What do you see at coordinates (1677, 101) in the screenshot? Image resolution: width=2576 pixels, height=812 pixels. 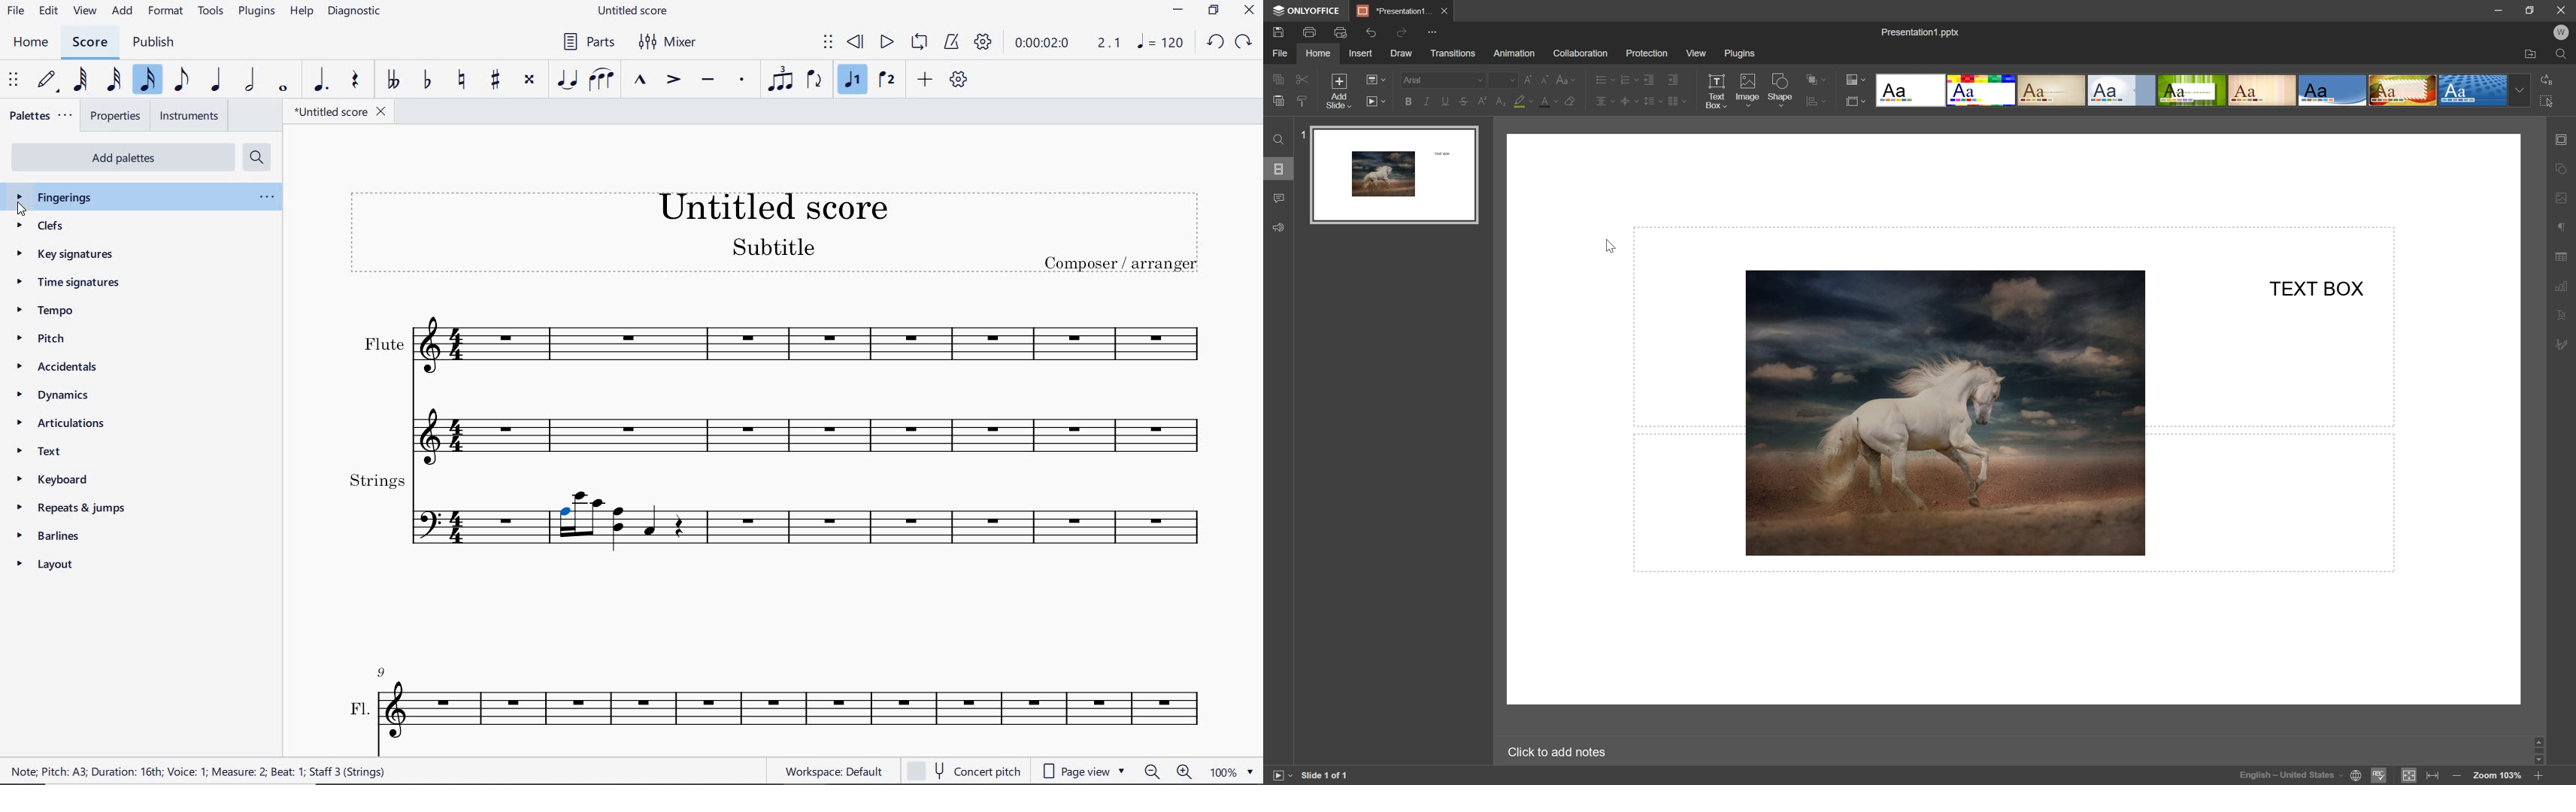 I see `insert columns` at bounding box center [1677, 101].